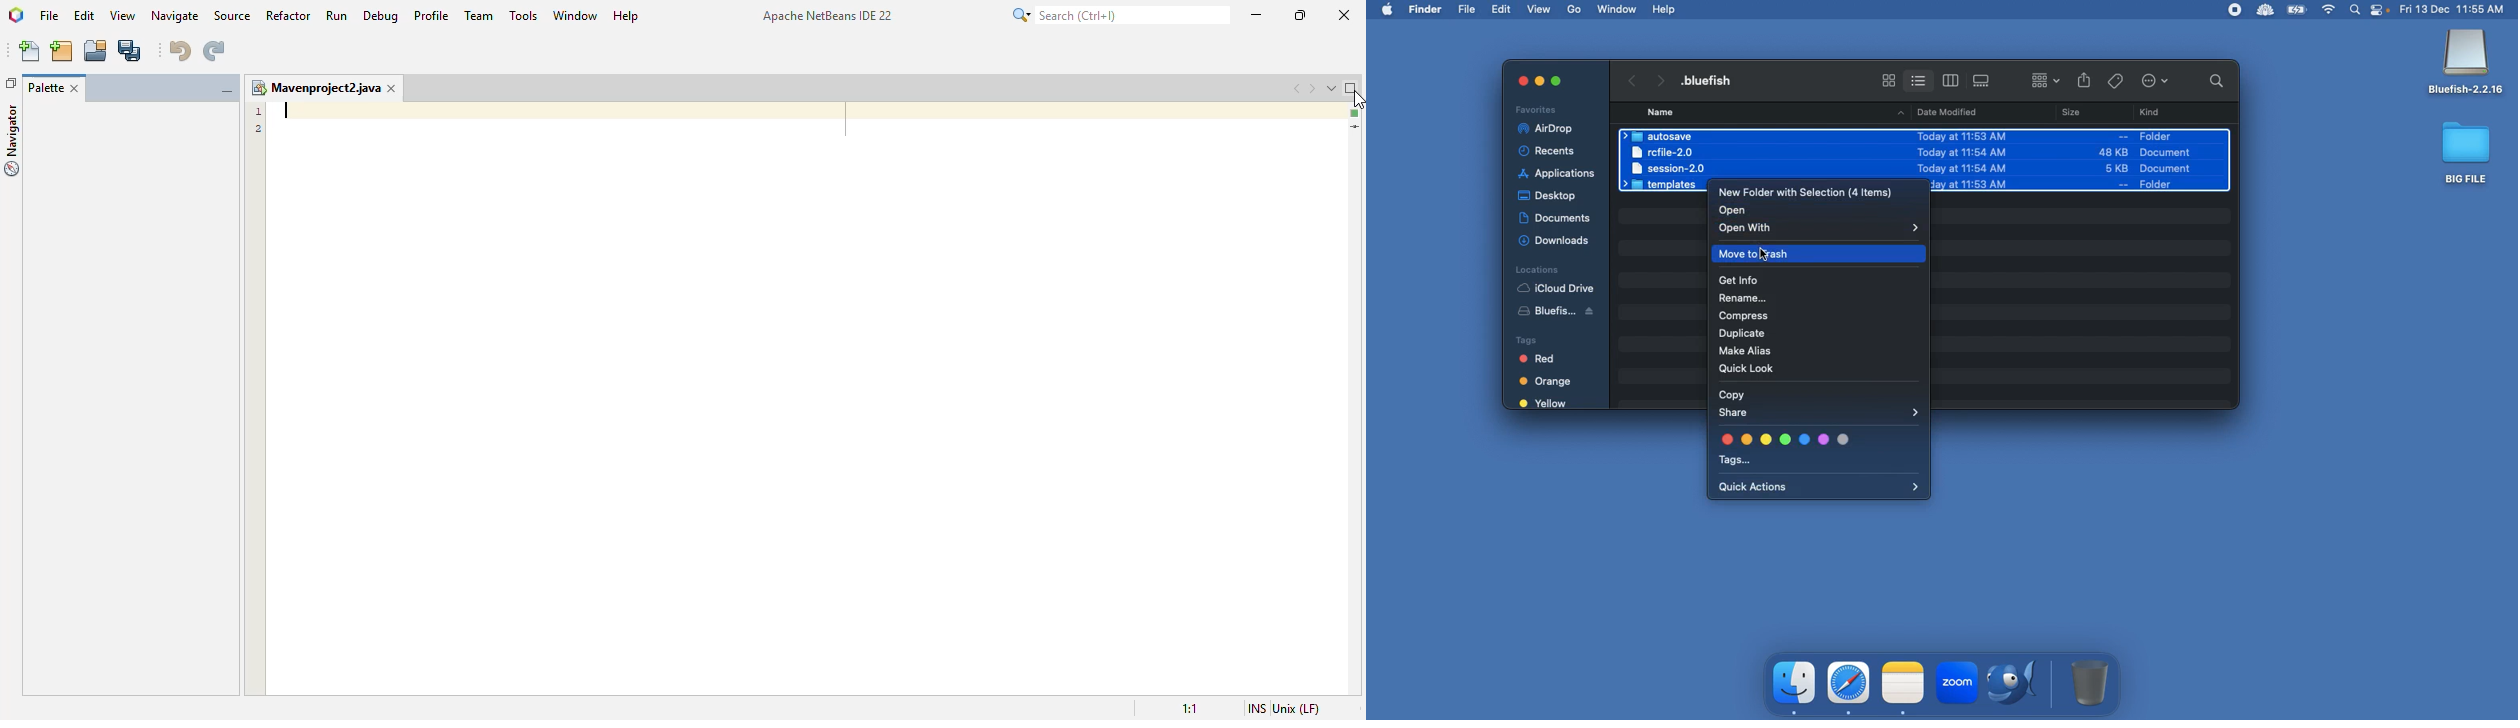 The height and width of the screenshot is (728, 2520). I want to click on size, so click(2067, 114).